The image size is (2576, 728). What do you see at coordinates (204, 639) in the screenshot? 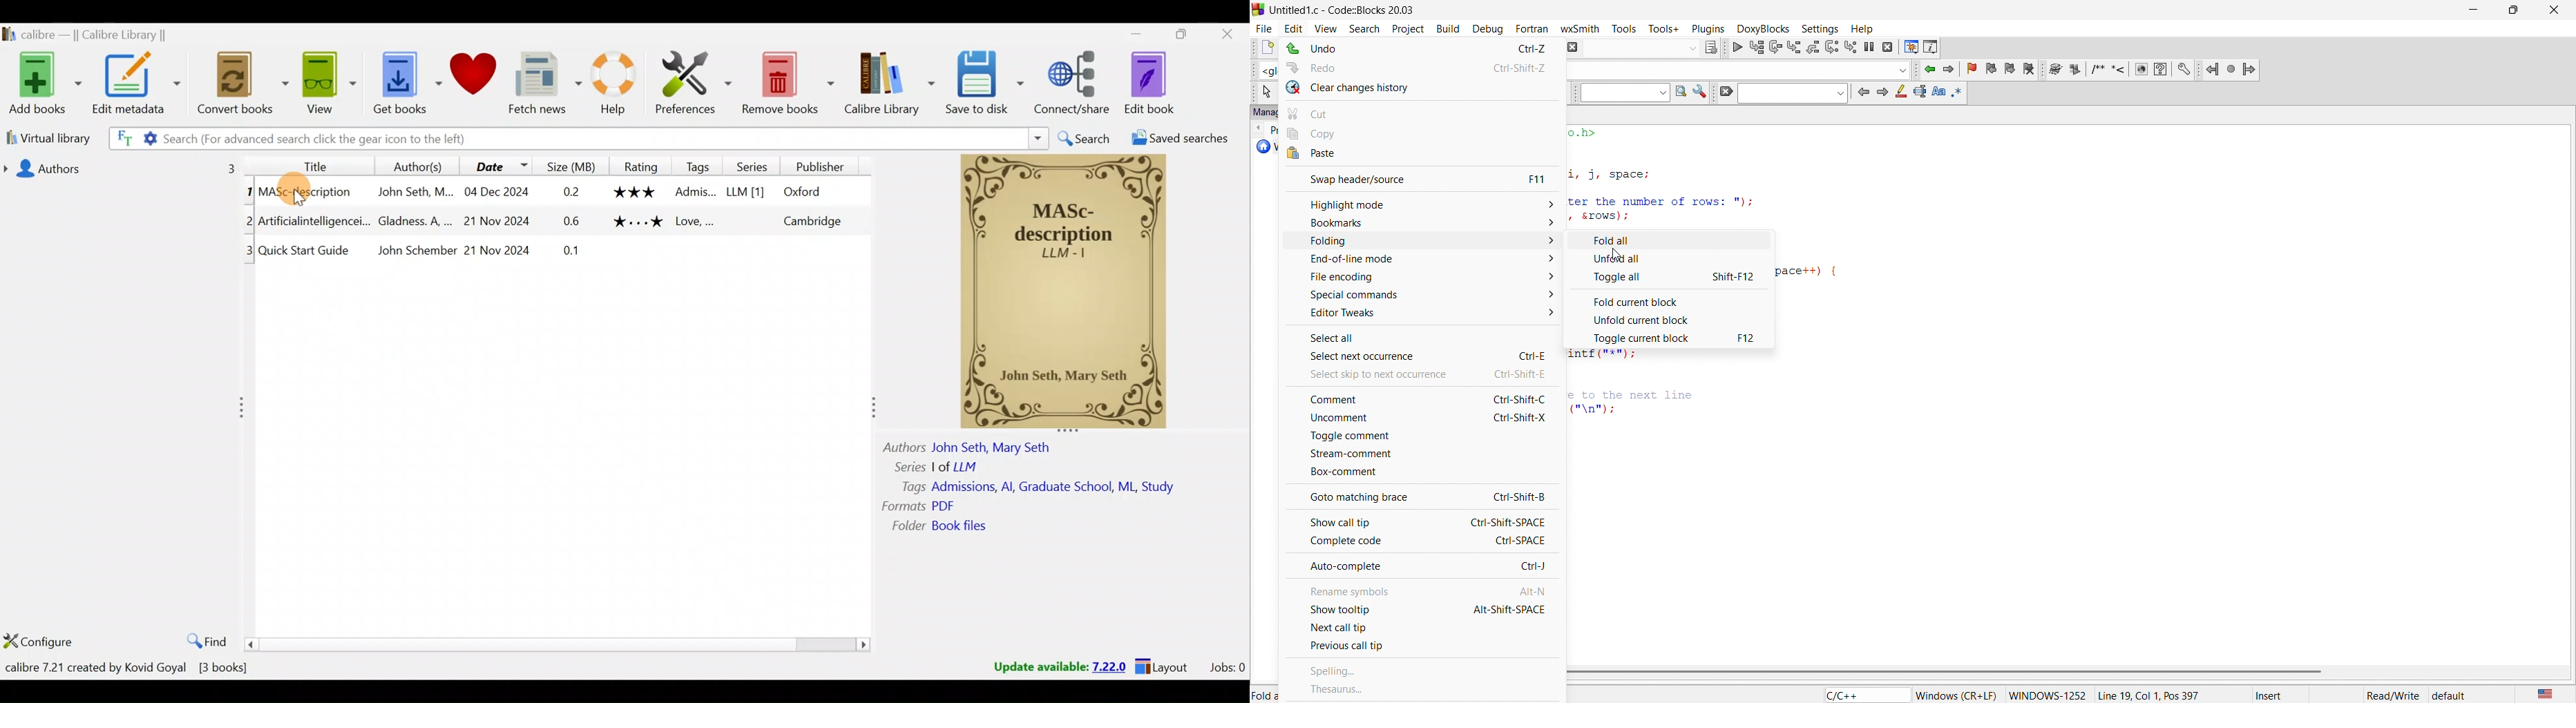
I see `Find` at bounding box center [204, 639].